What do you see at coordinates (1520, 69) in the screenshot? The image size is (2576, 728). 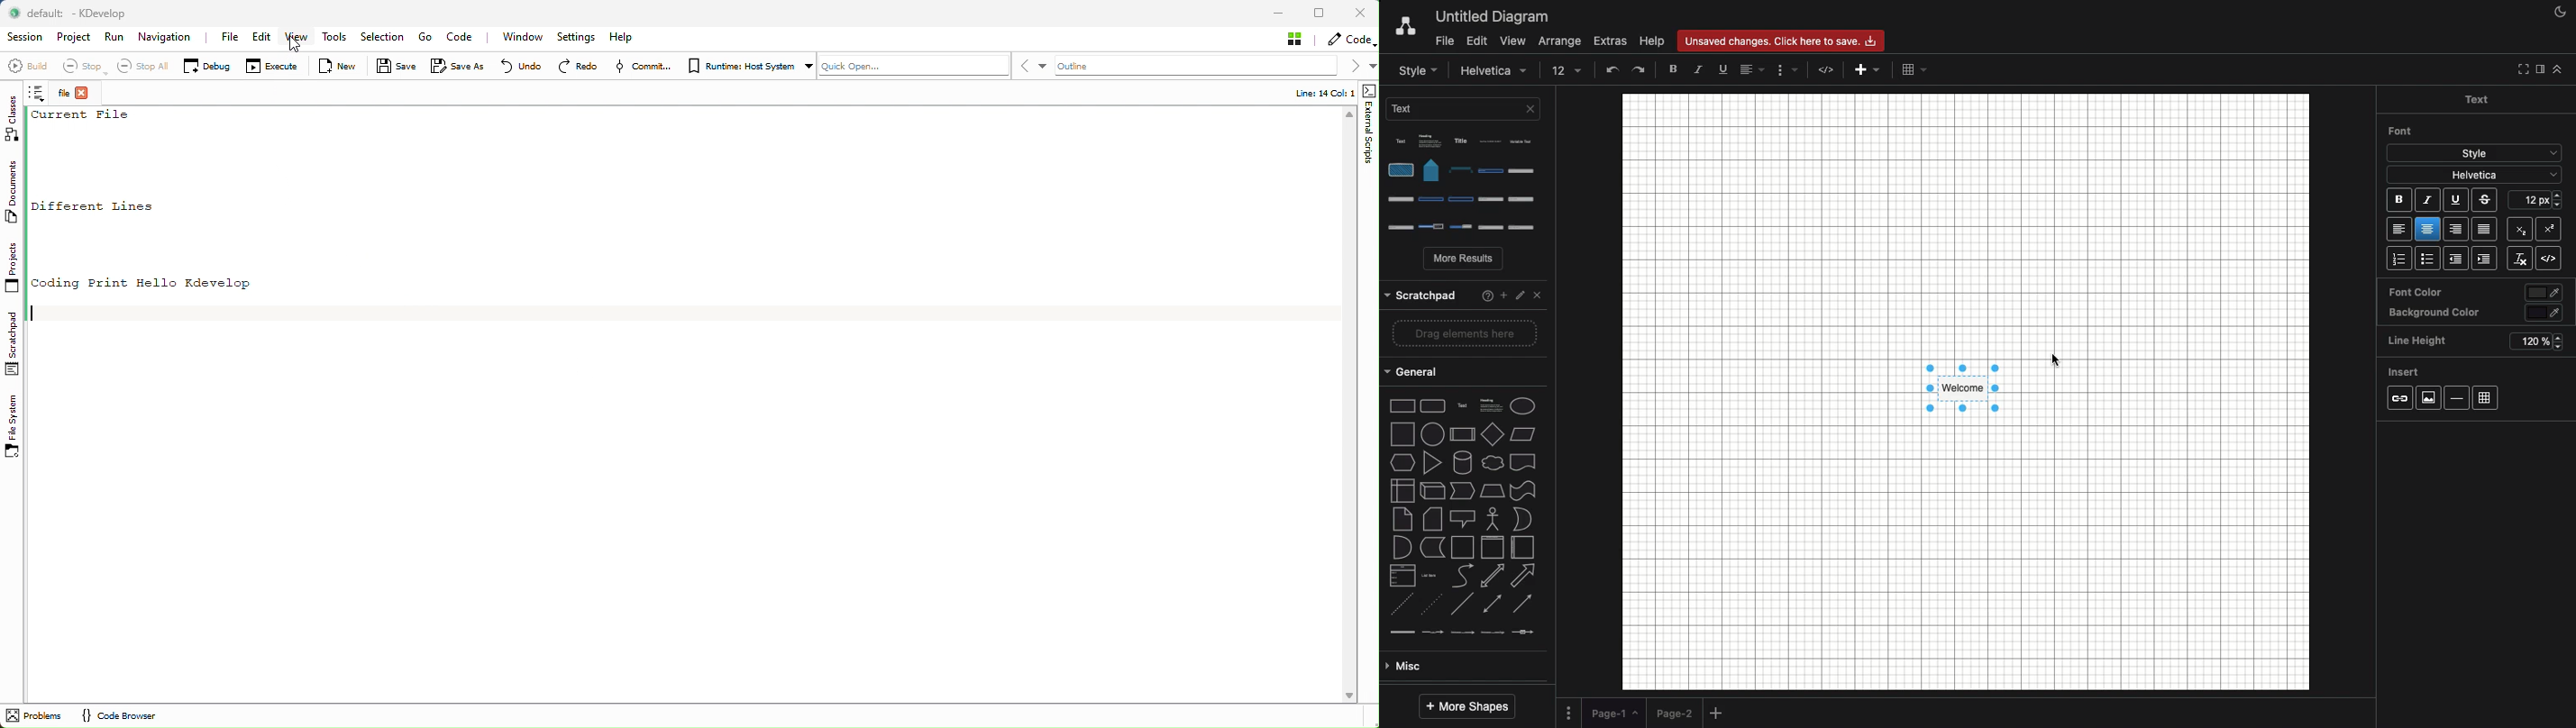 I see `Zoom in` at bounding box center [1520, 69].